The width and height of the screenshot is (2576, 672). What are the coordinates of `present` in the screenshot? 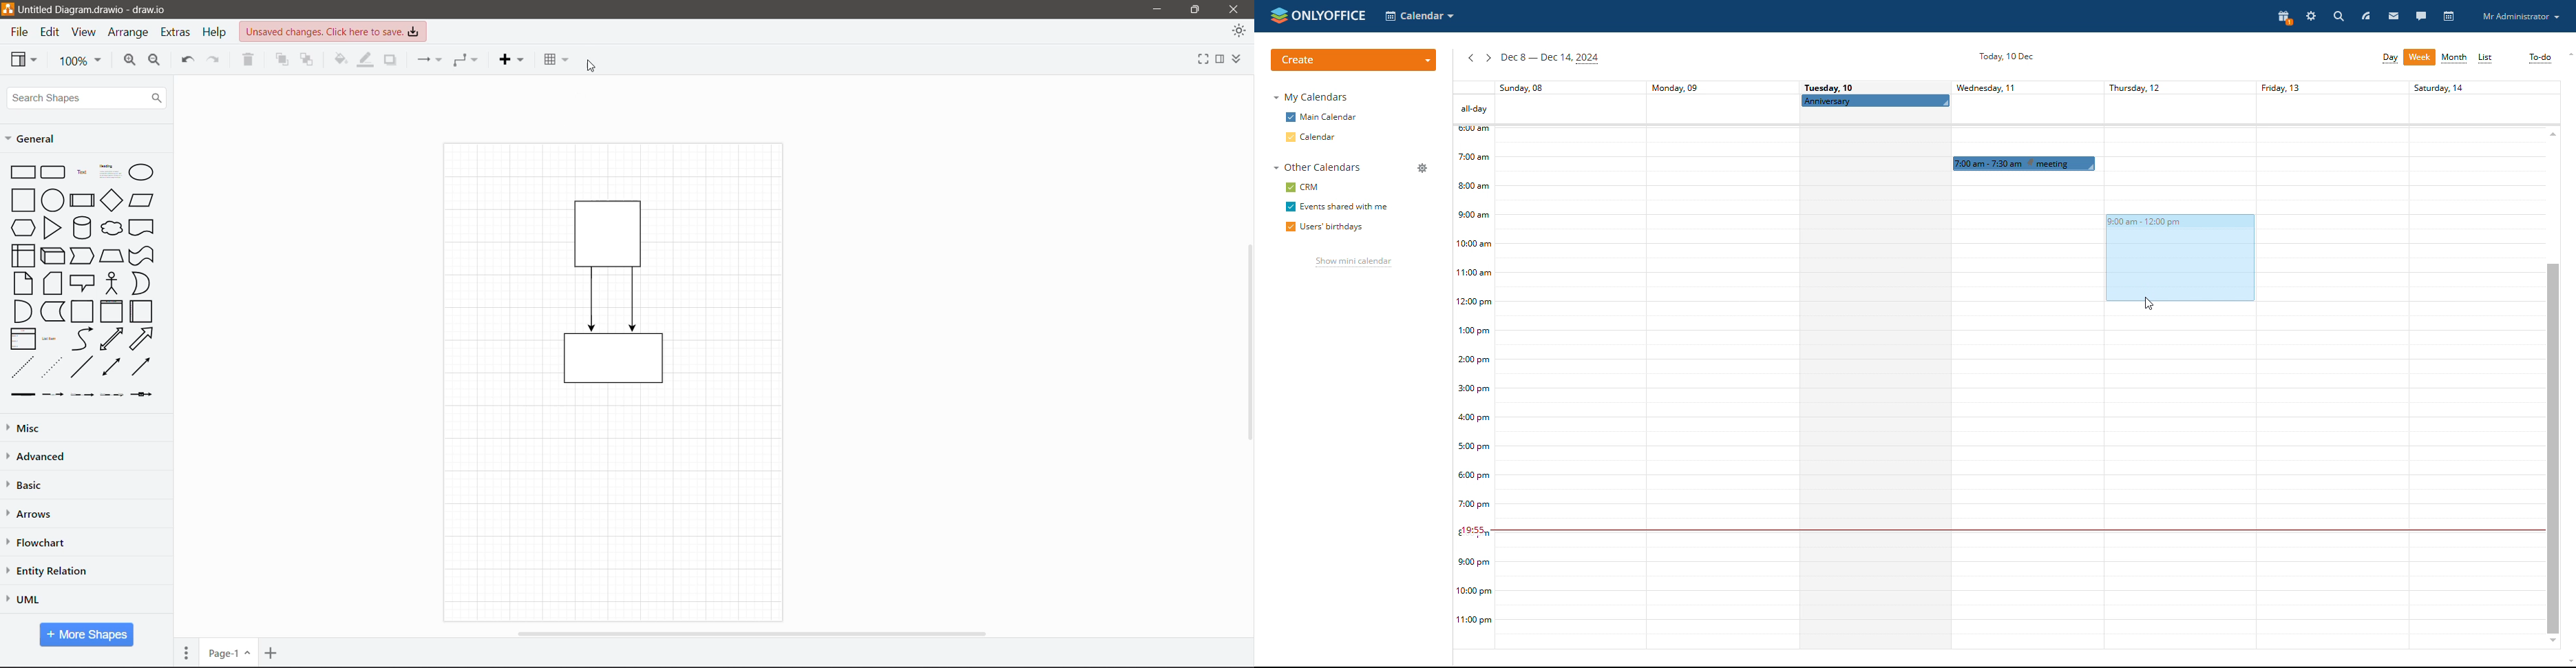 It's located at (2281, 17).